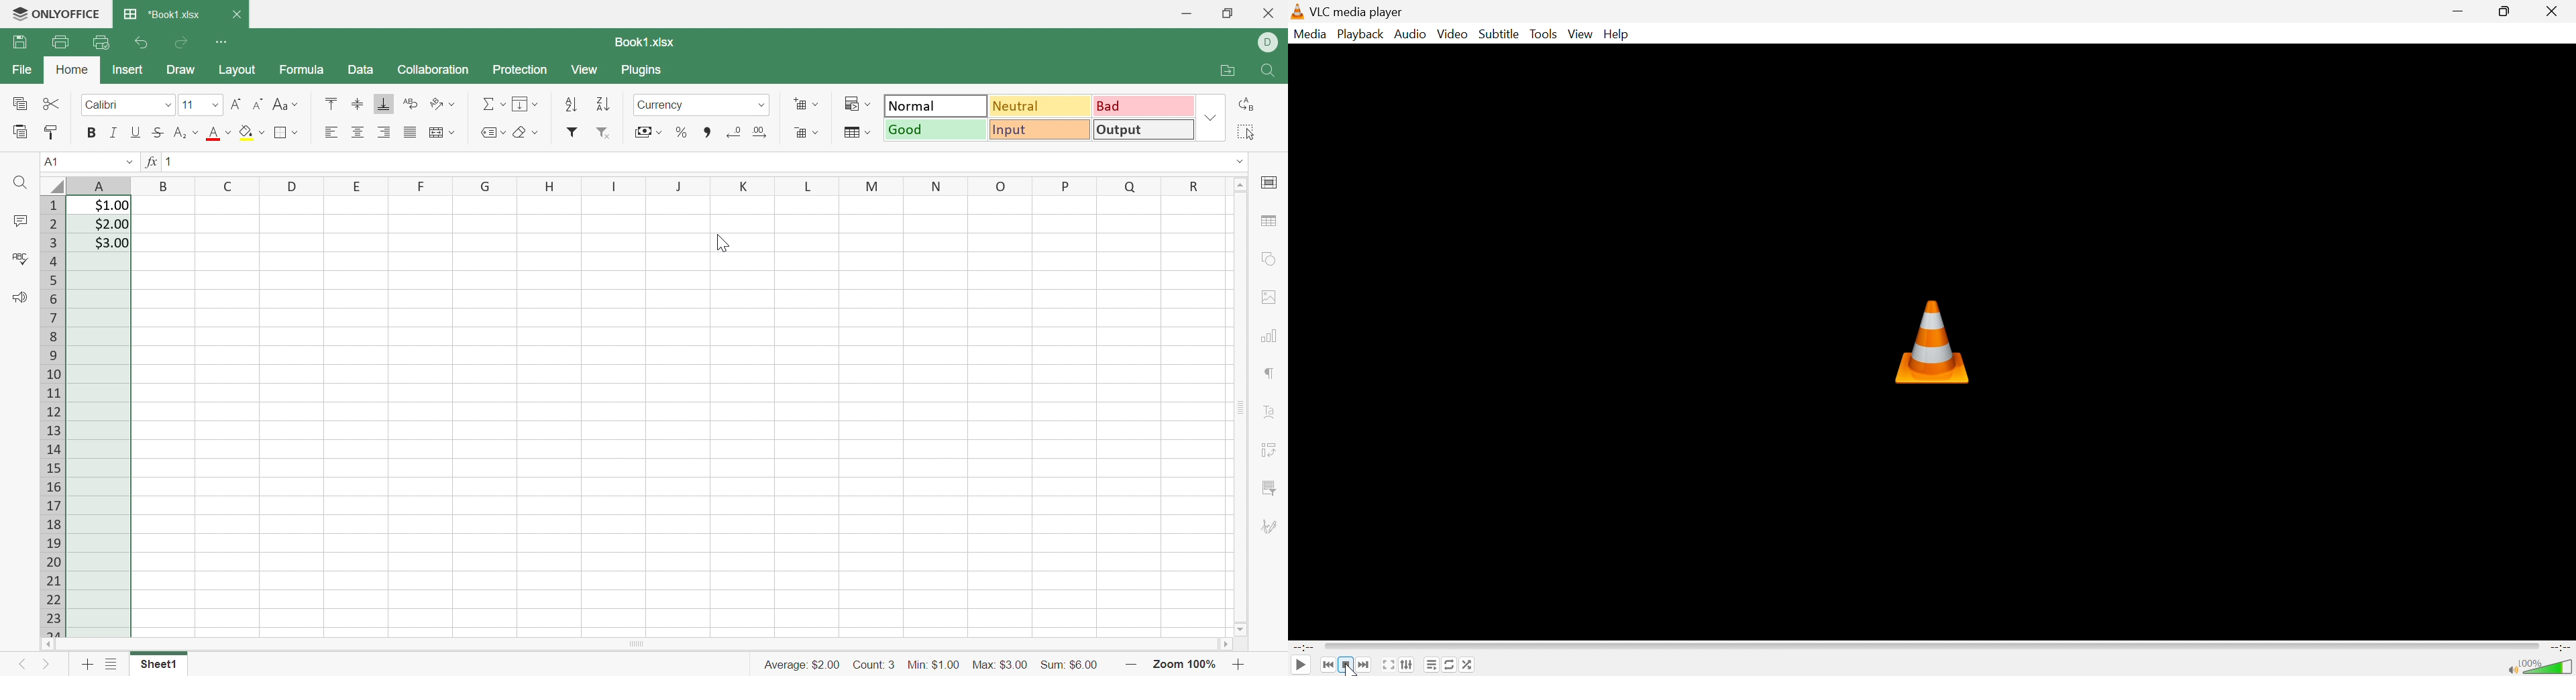  Describe the element at coordinates (135, 132) in the screenshot. I see `Underline` at that location.